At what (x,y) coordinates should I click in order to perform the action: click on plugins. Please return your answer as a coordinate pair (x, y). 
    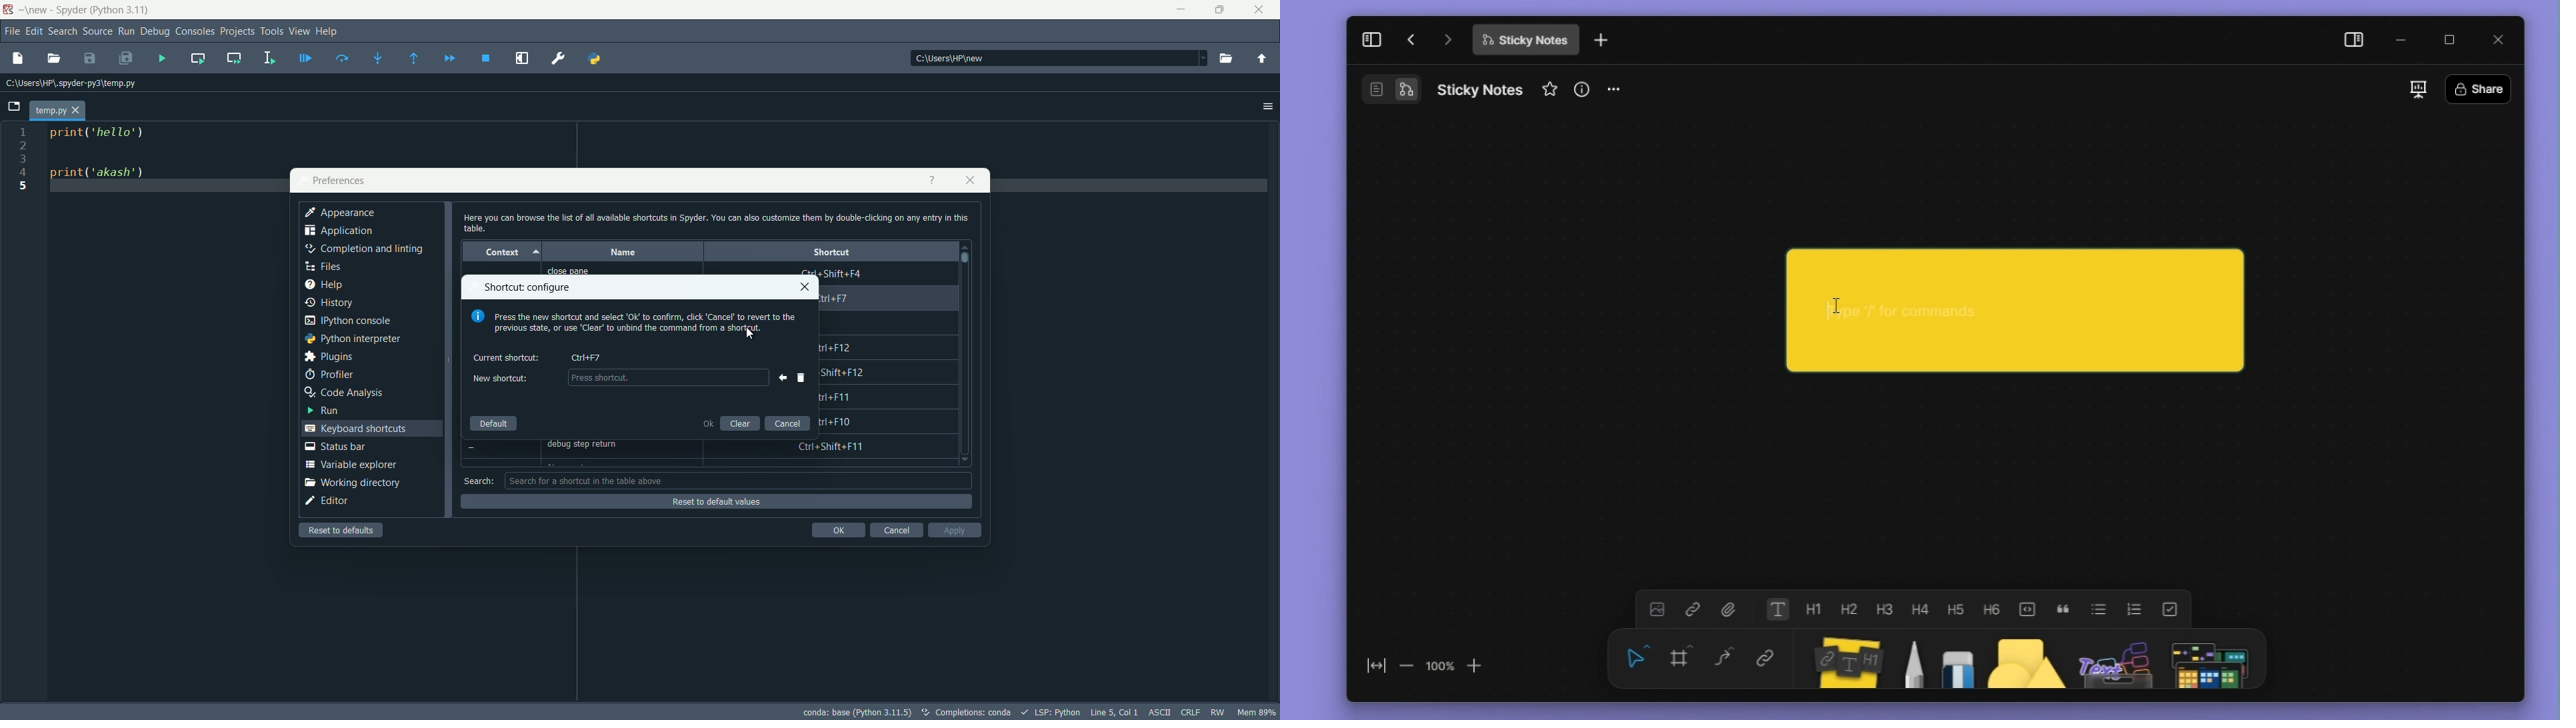
    Looking at the image, I should click on (328, 357).